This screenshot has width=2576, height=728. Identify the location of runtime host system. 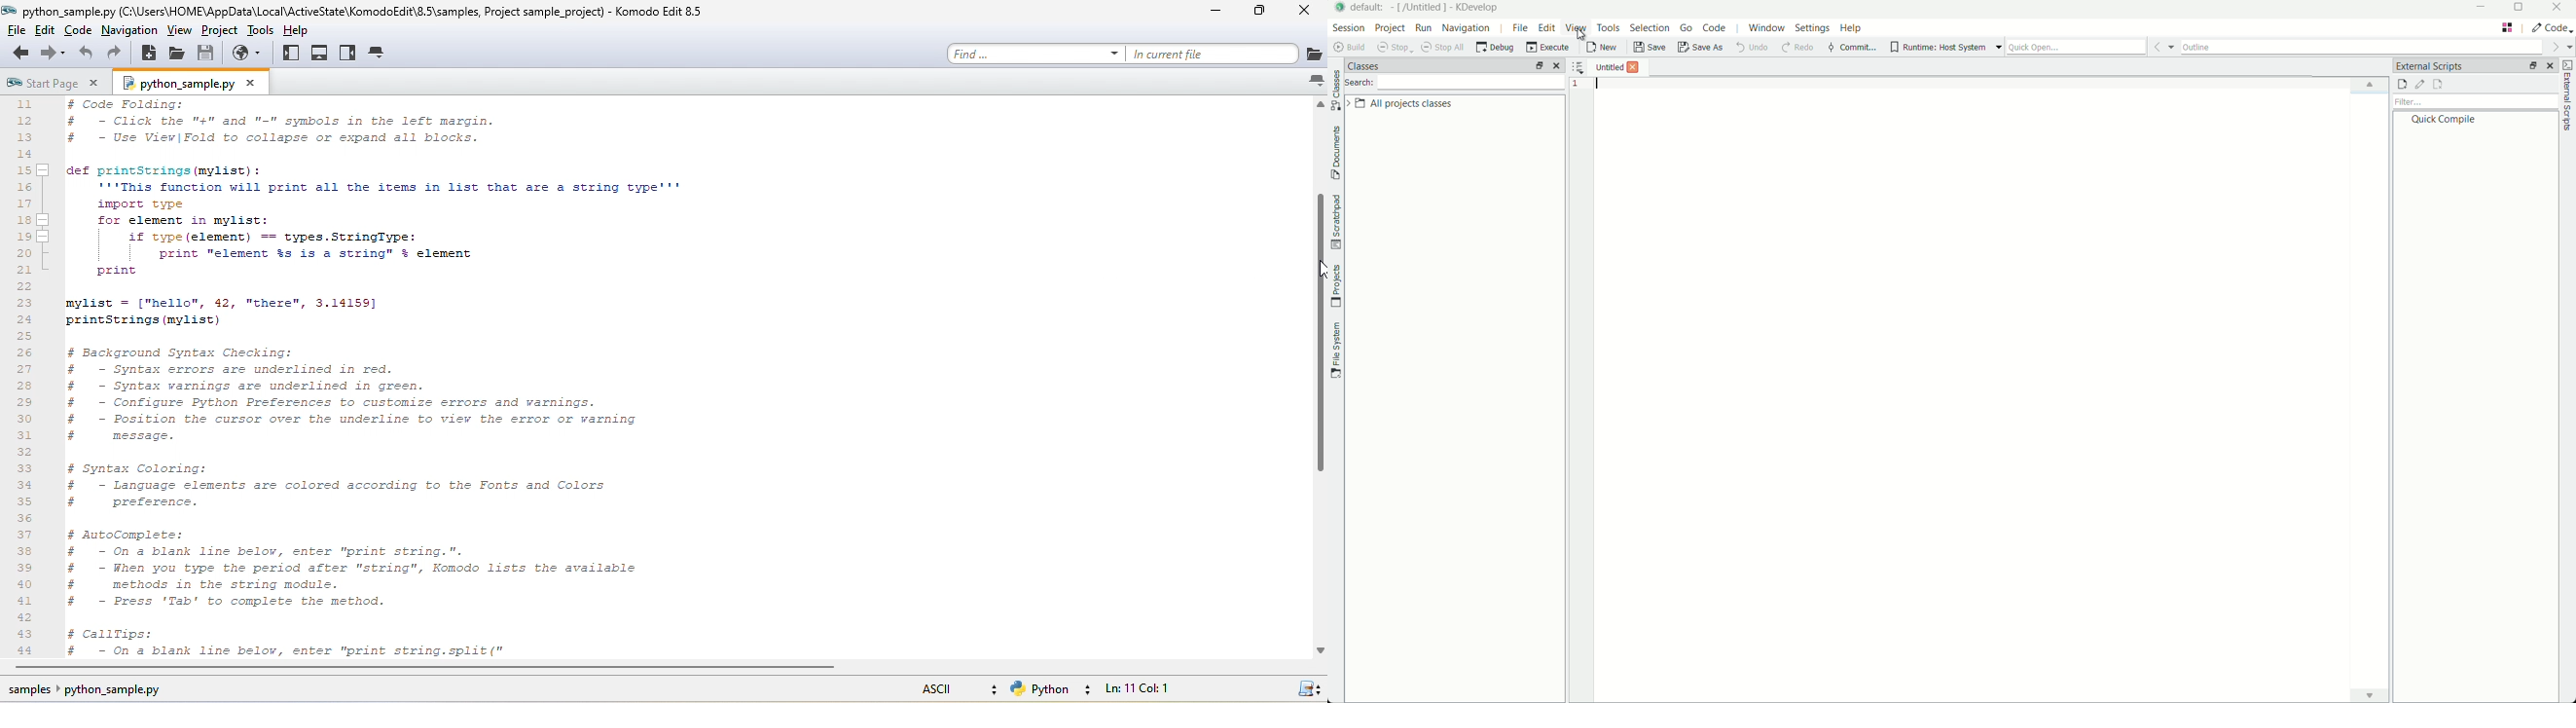
(1946, 47).